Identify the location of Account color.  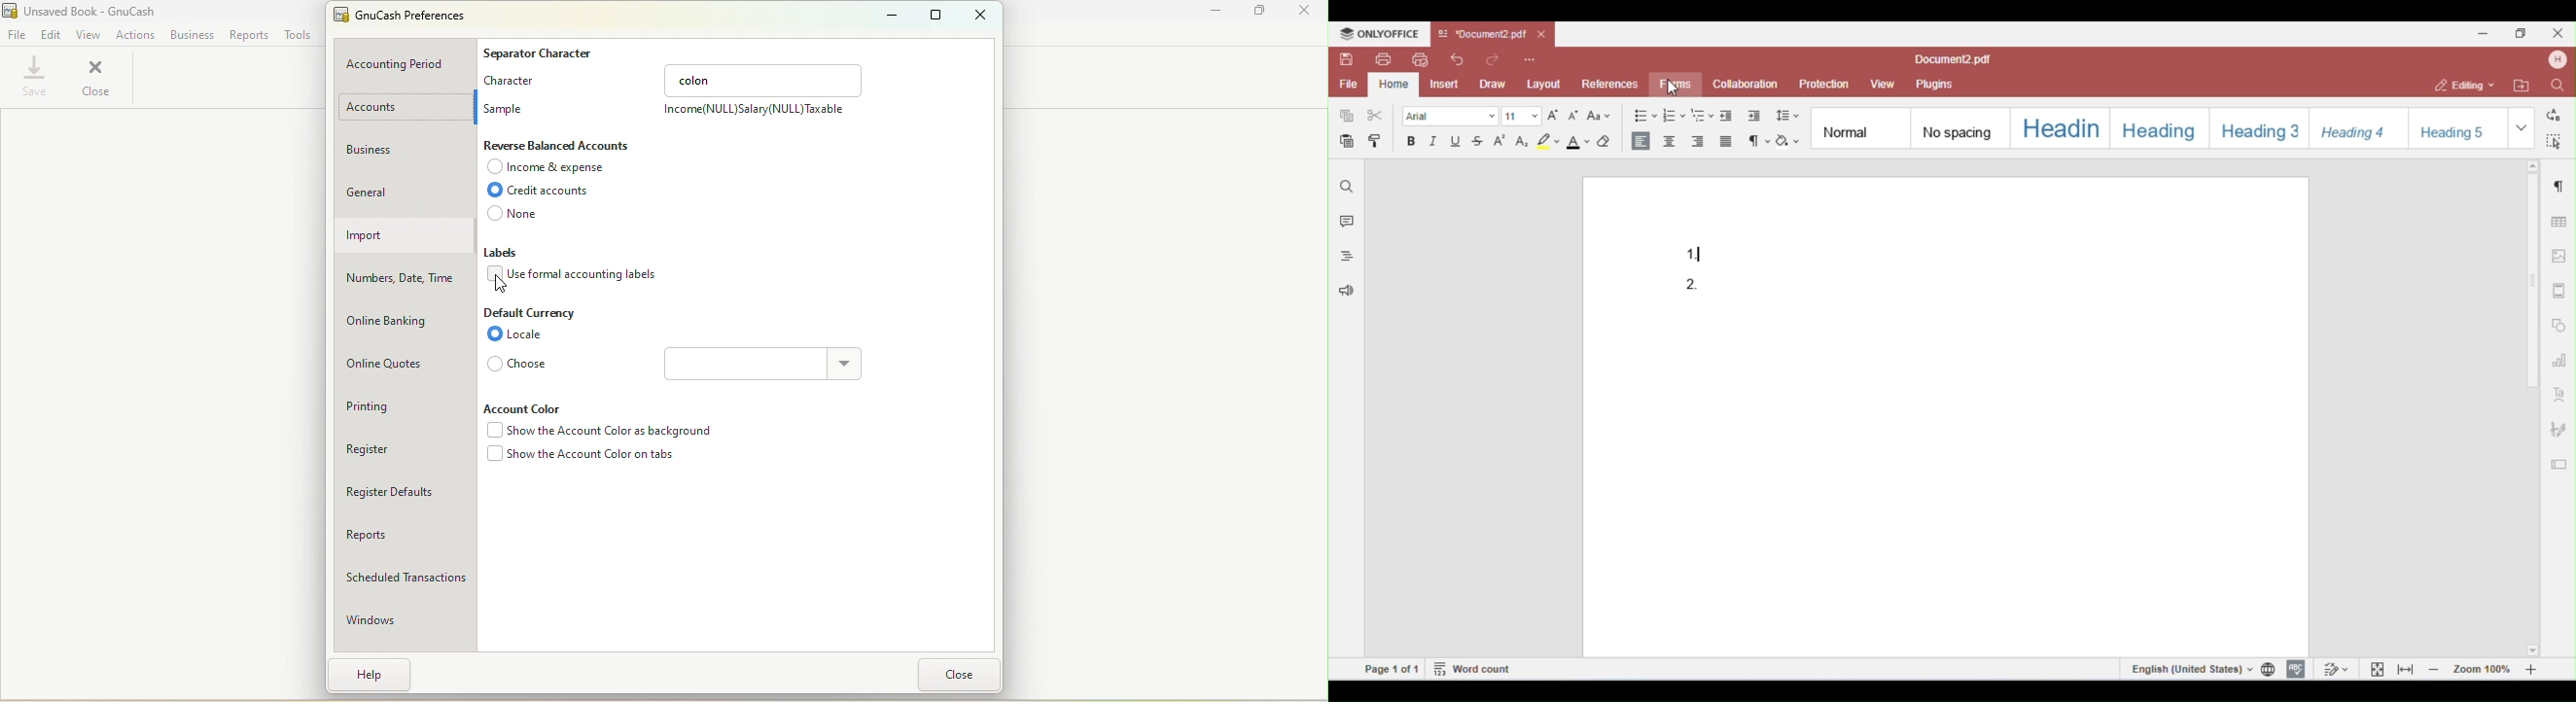
(531, 407).